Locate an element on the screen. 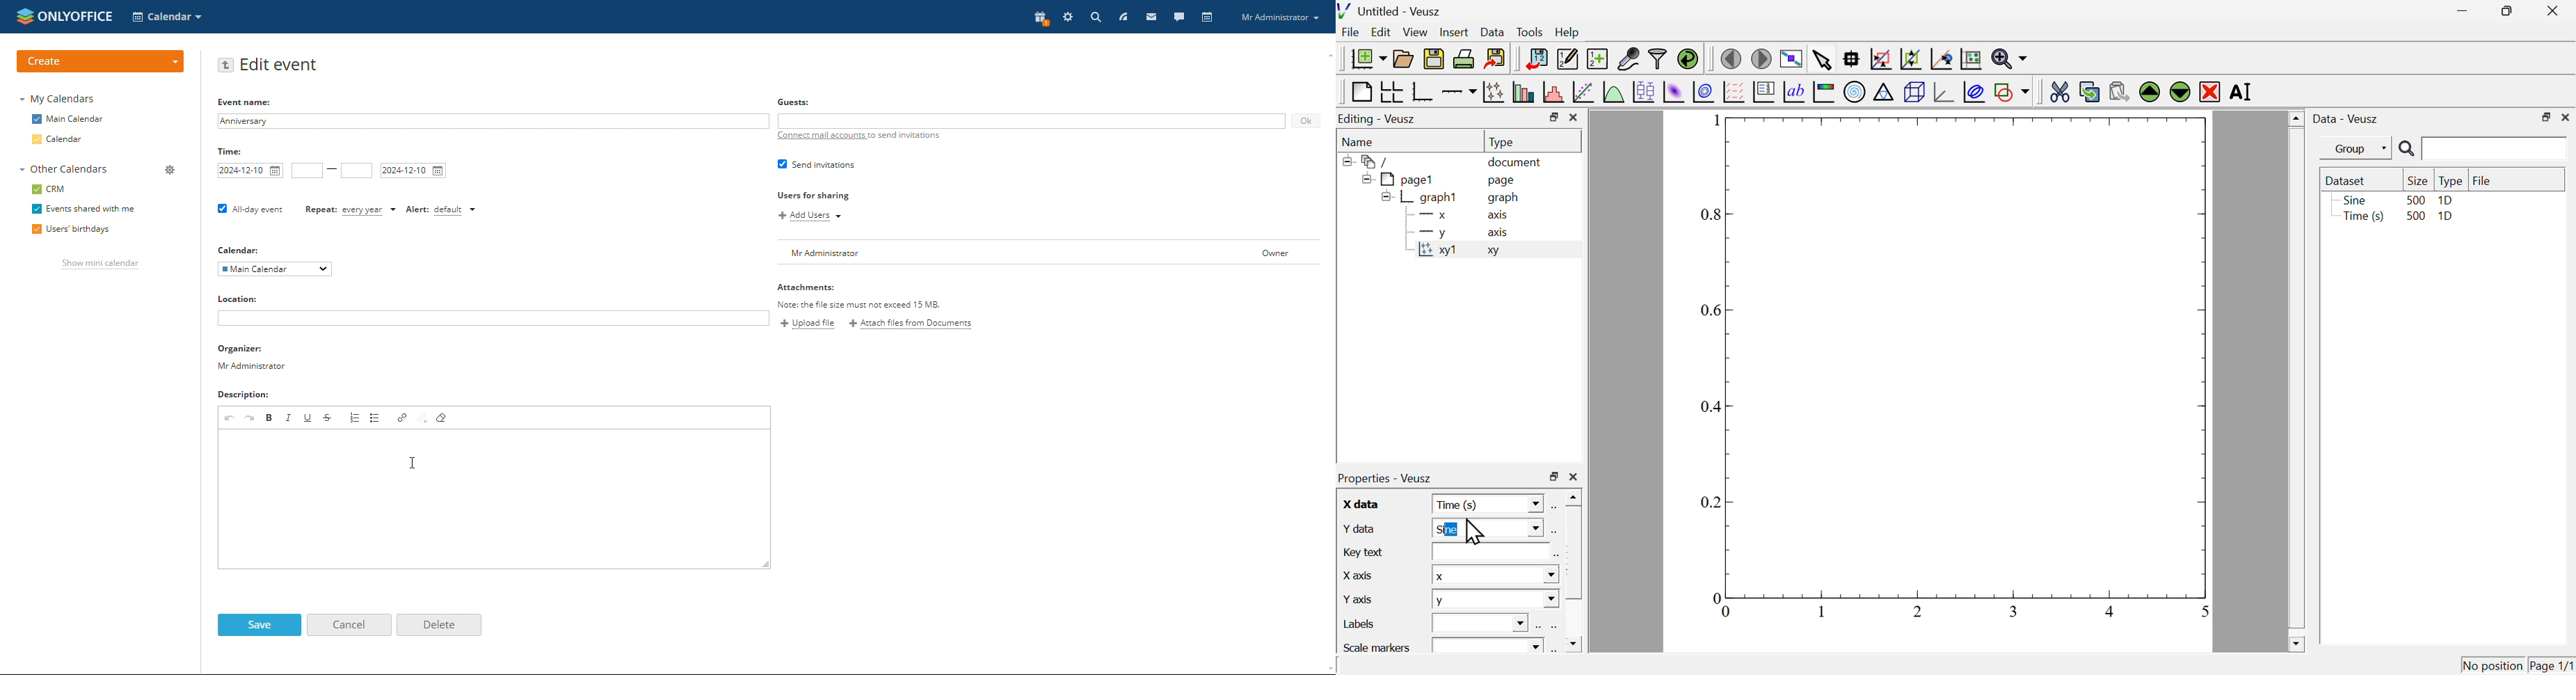 This screenshot has width=2576, height=700. add guests is located at coordinates (1030, 121).